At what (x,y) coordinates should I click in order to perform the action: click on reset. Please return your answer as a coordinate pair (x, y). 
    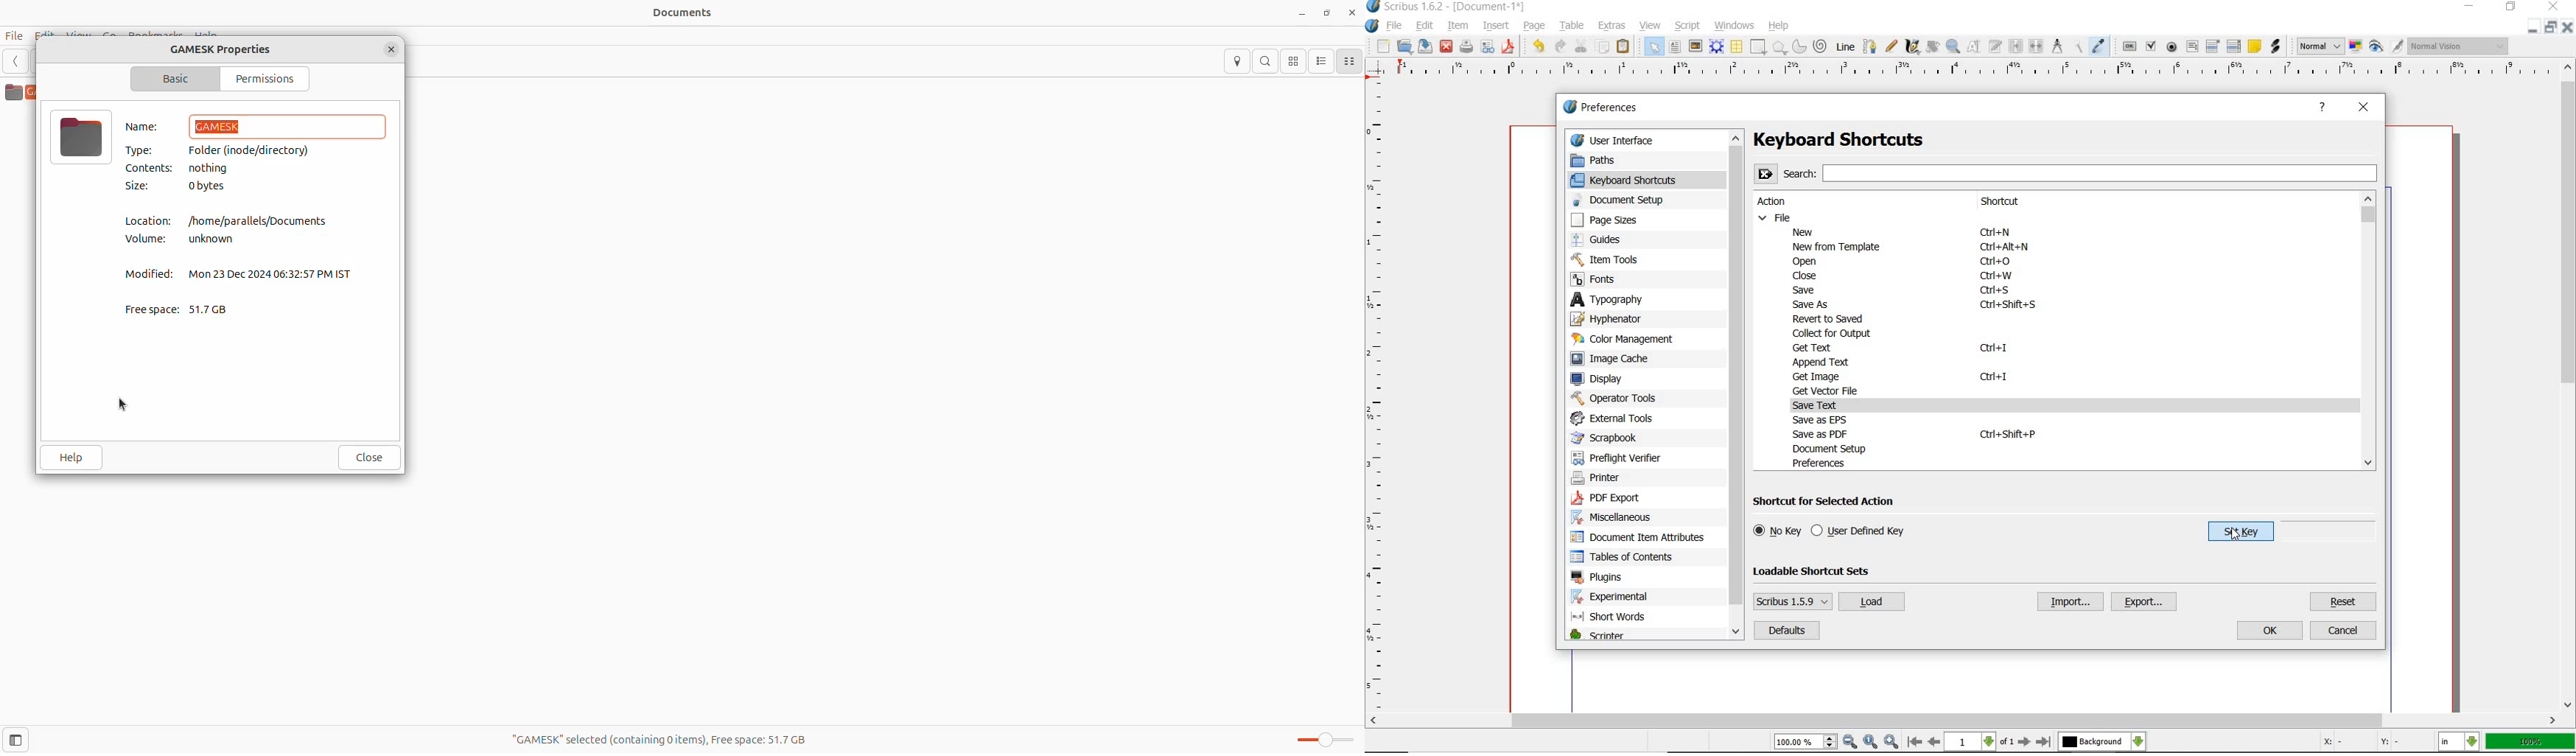
    Looking at the image, I should click on (2344, 602).